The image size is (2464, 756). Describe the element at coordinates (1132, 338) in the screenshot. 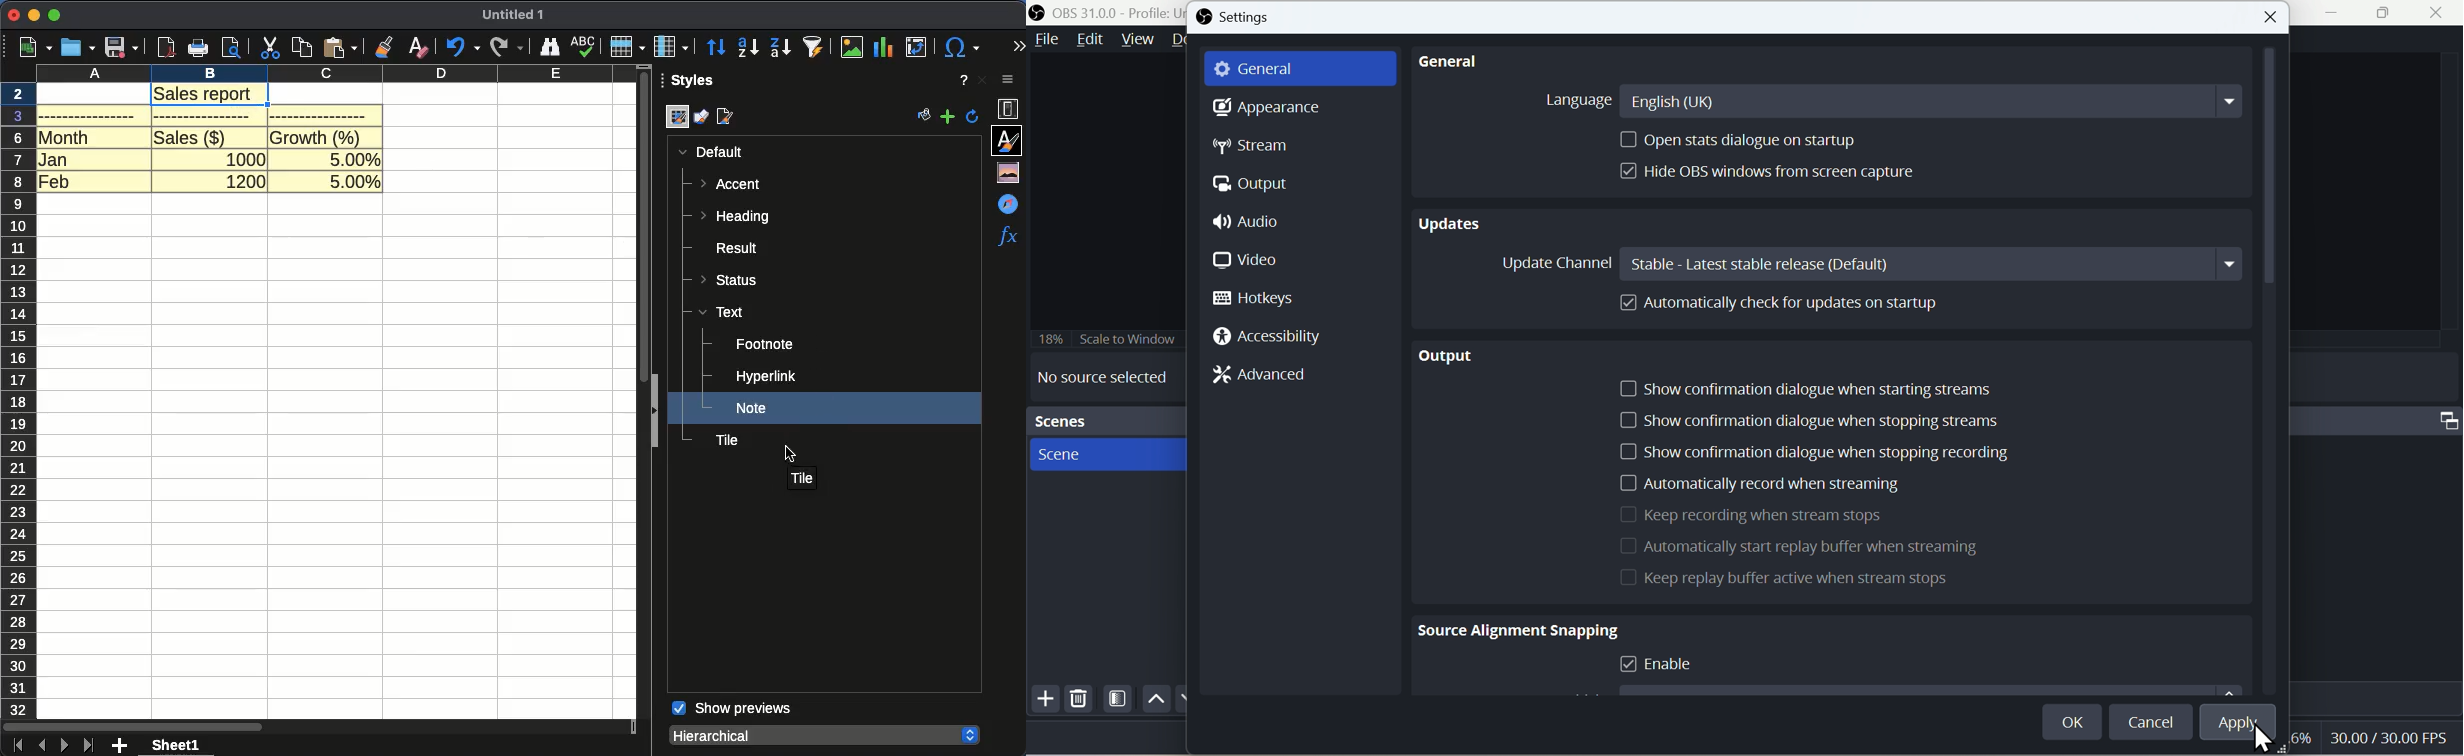

I see `18% Scale to Window` at that location.